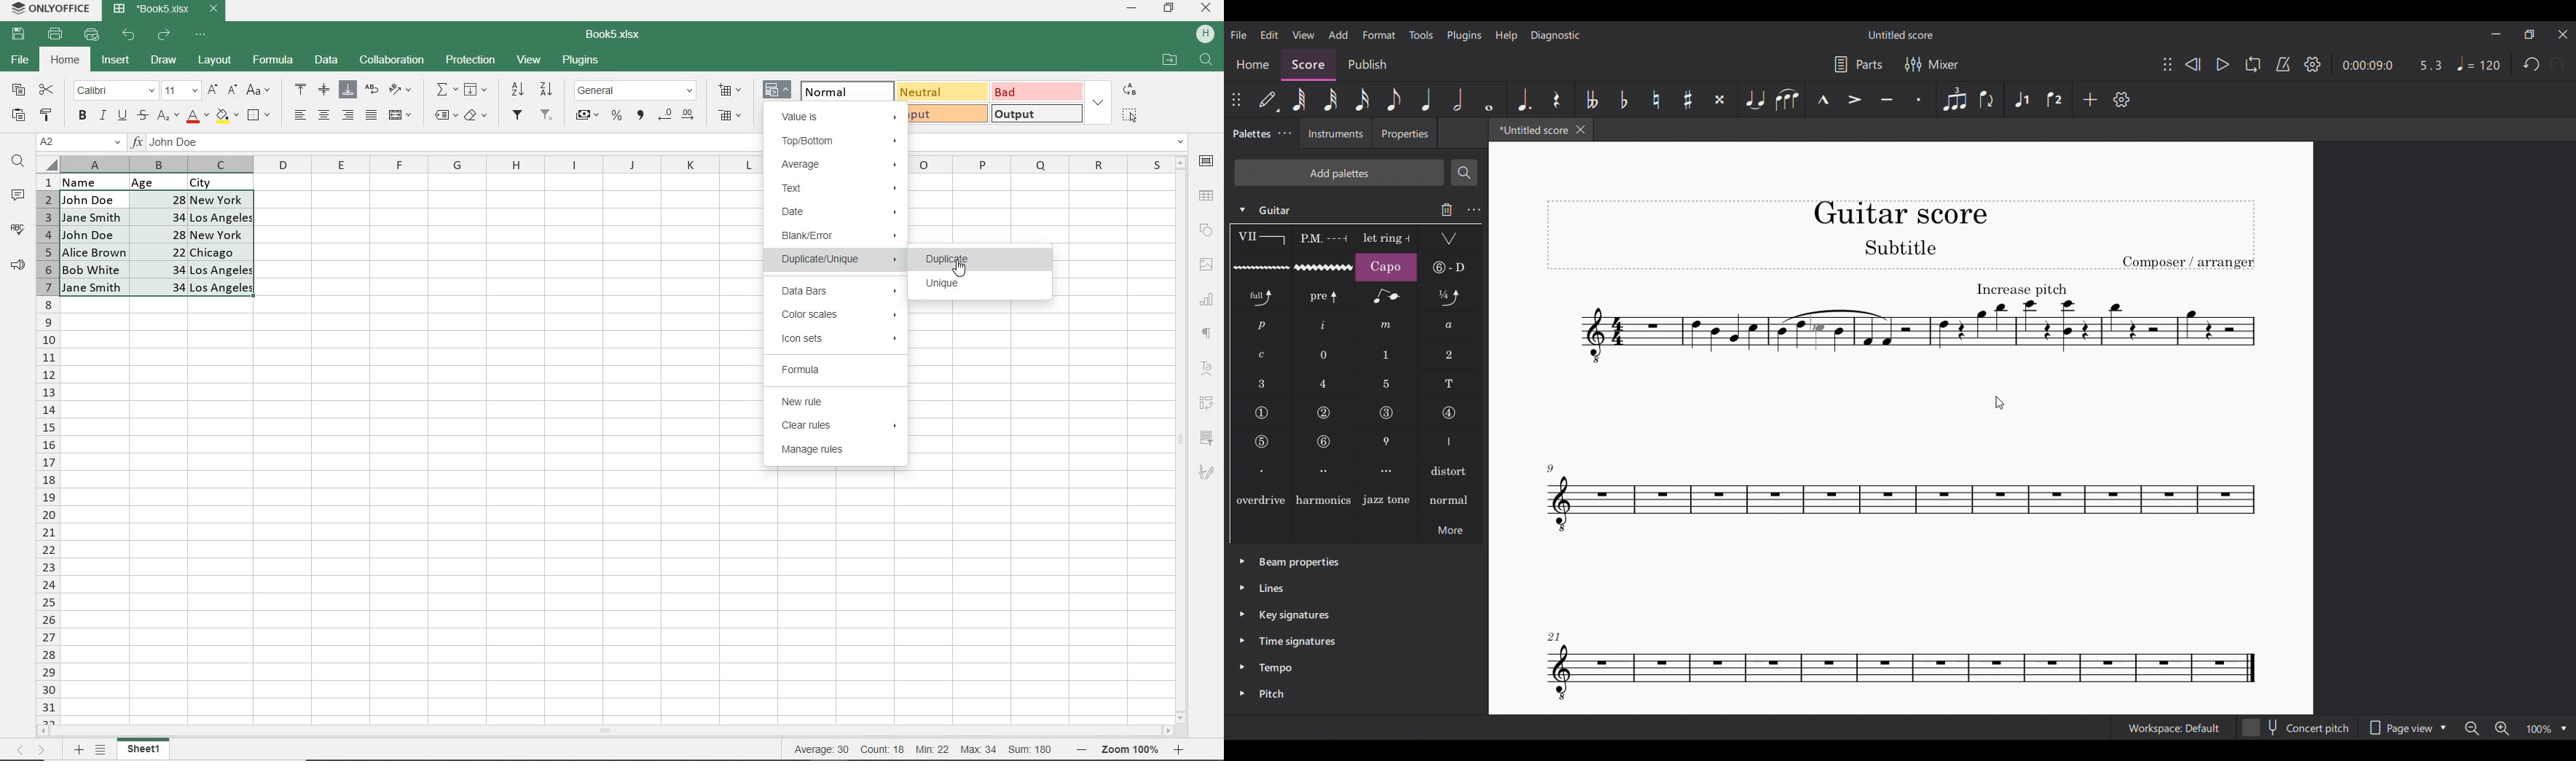  Describe the element at coordinates (1299, 563) in the screenshot. I see `Beam properties palette` at that location.